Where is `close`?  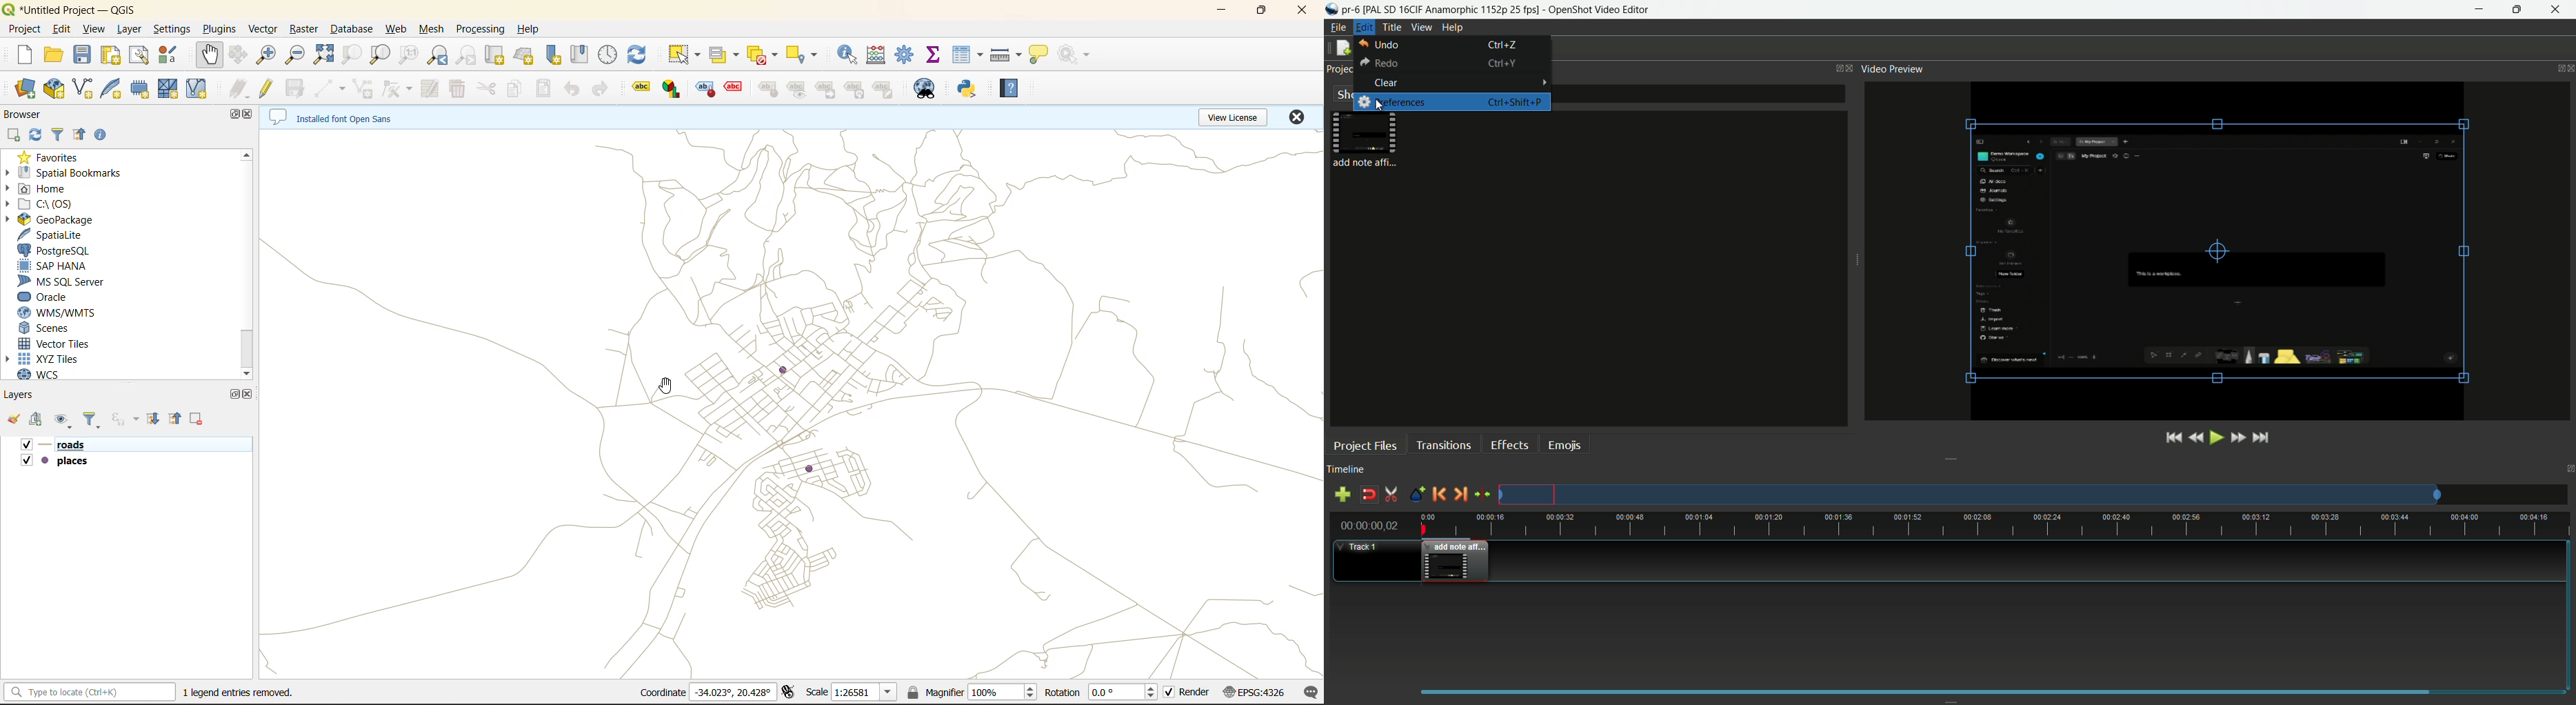 close is located at coordinates (250, 395).